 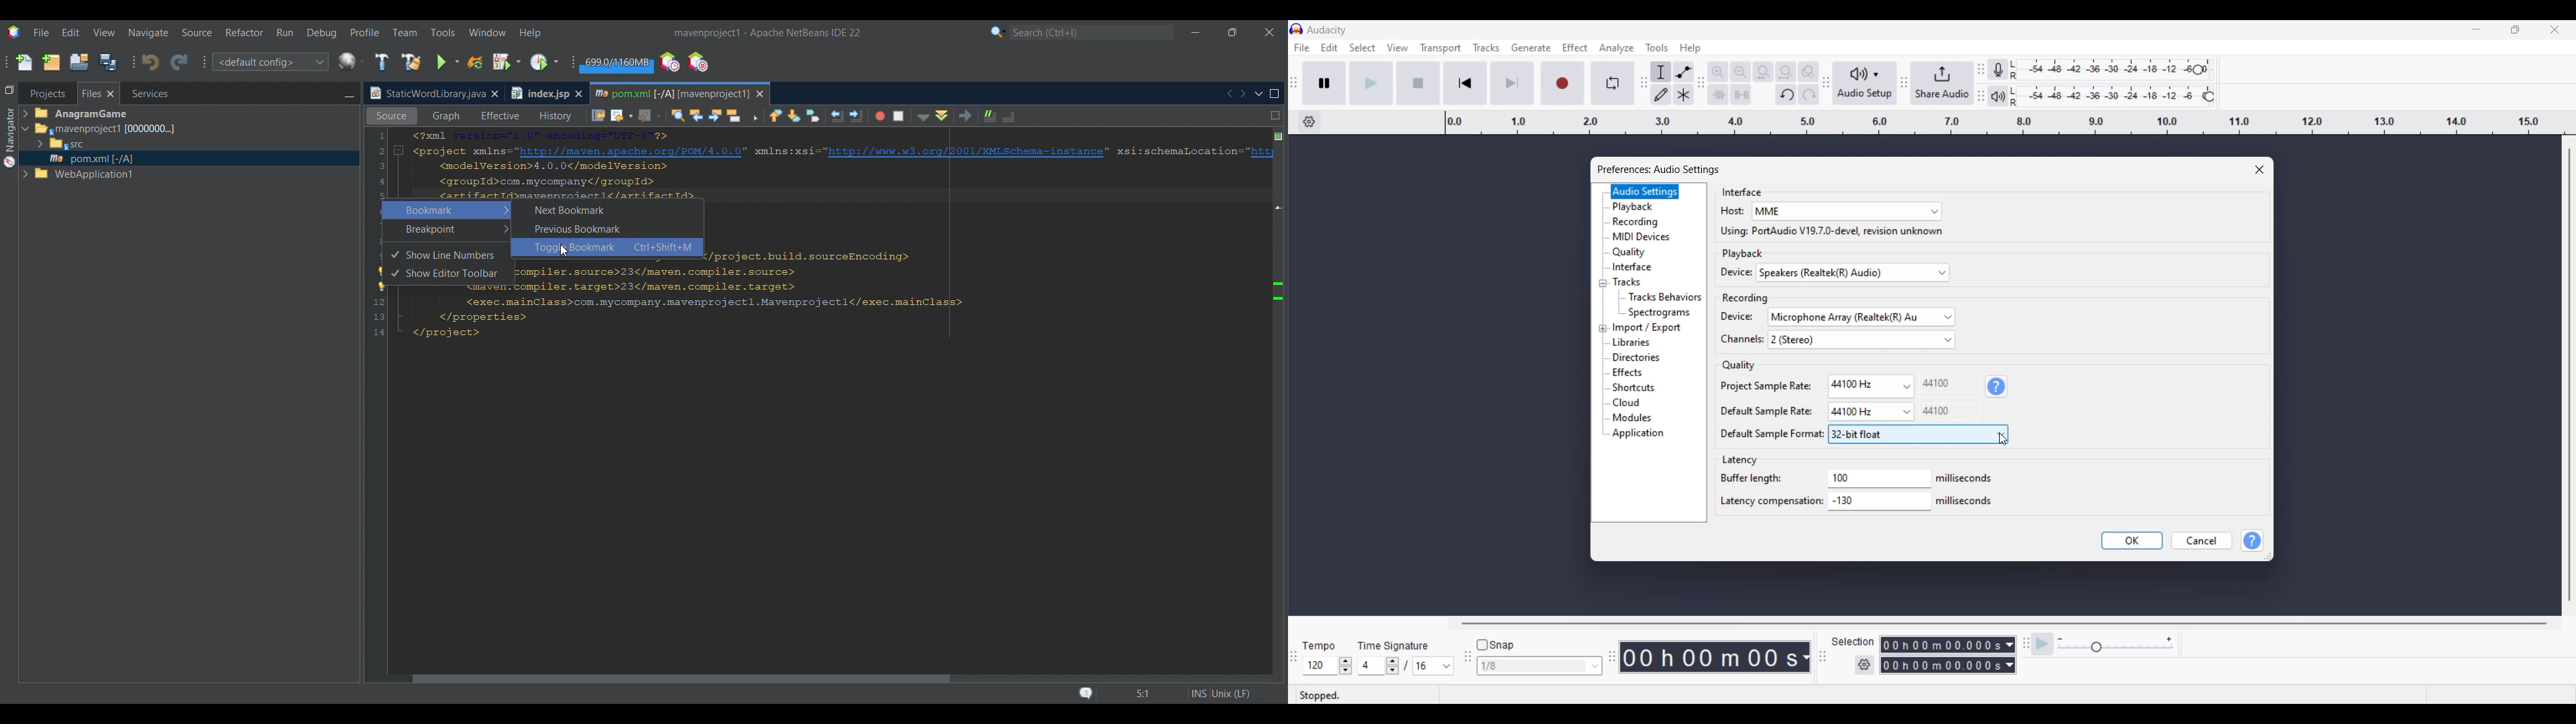 What do you see at coordinates (1742, 461) in the screenshot?
I see `| Latency` at bounding box center [1742, 461].